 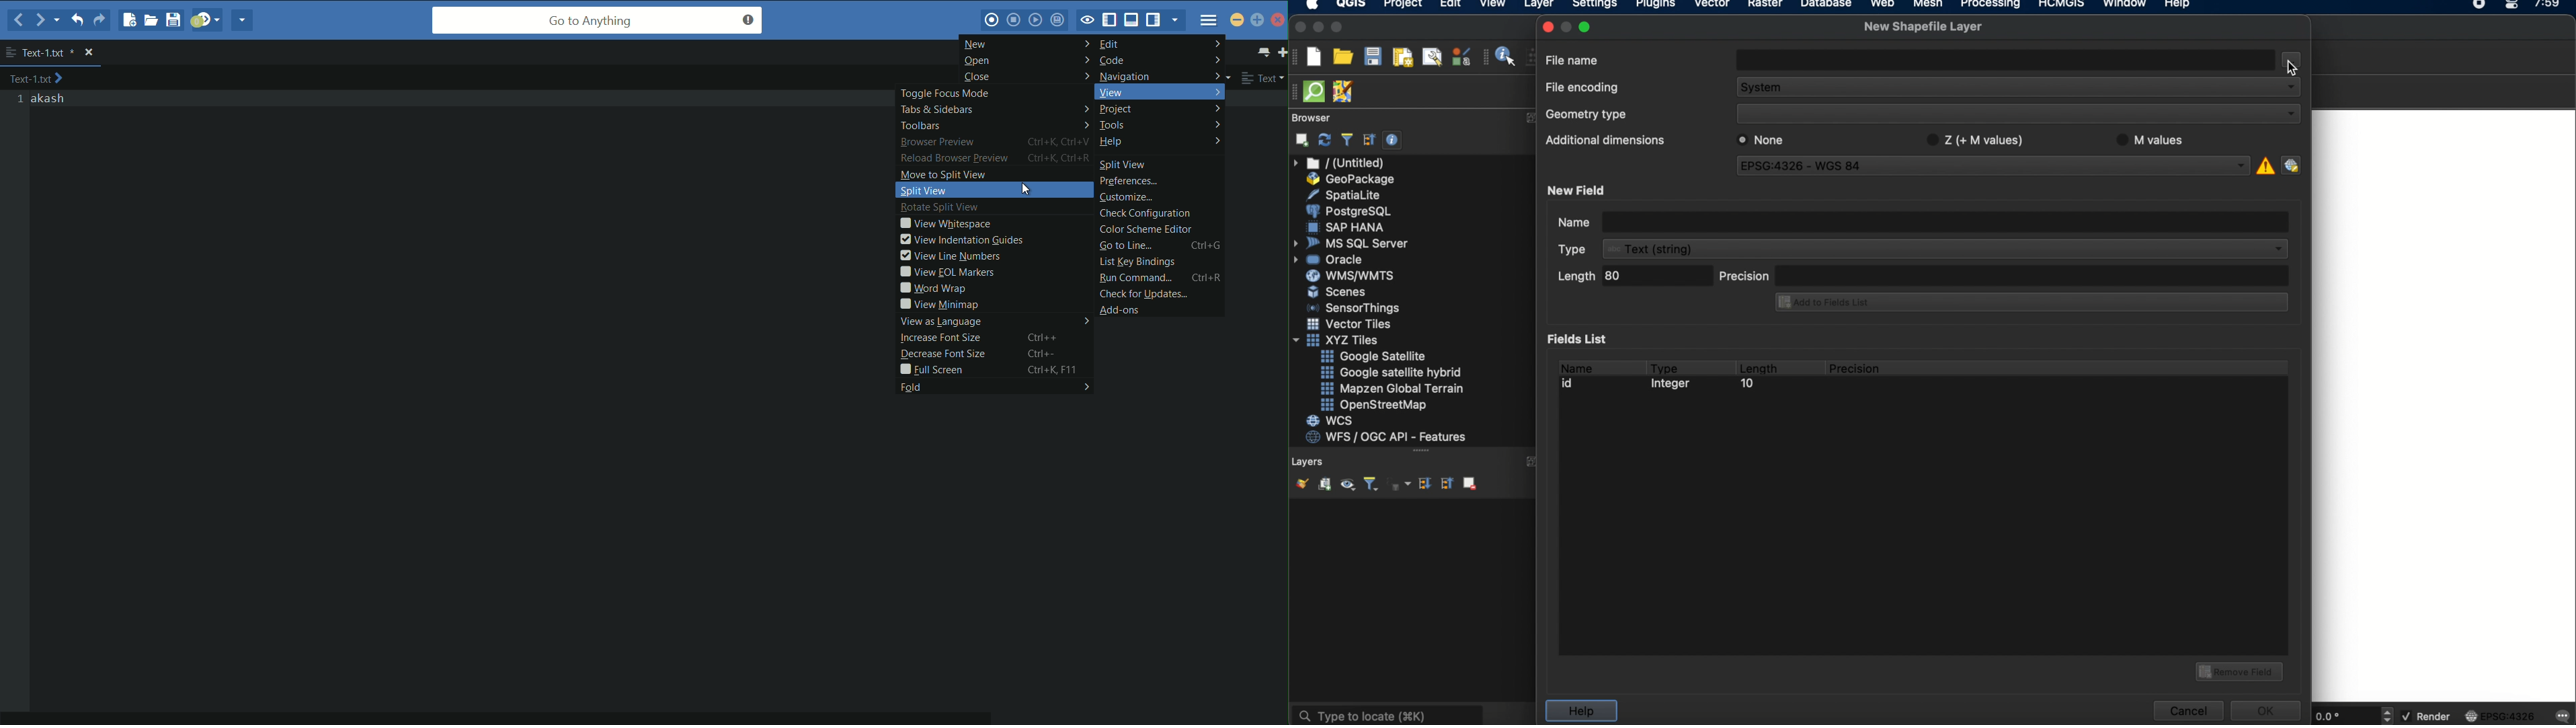 I want to click on web, so click(x=1883, y=5).